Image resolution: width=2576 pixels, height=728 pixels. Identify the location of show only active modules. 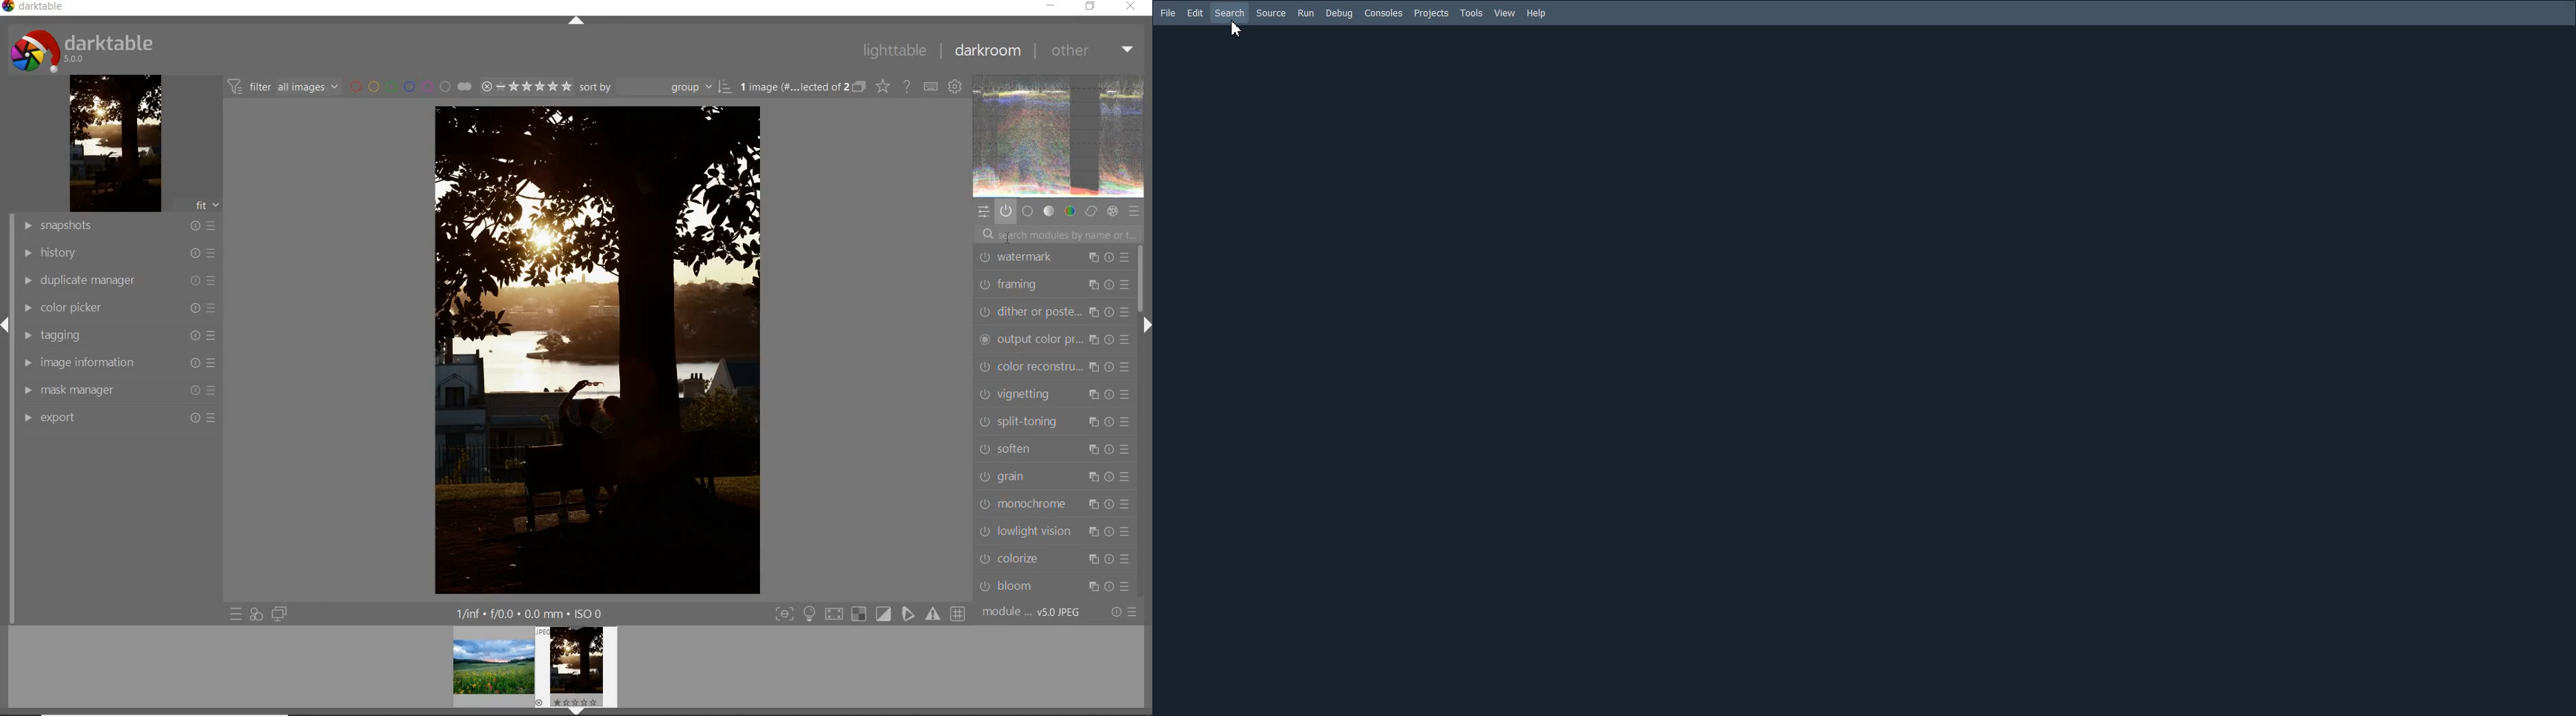
(1007, 211).